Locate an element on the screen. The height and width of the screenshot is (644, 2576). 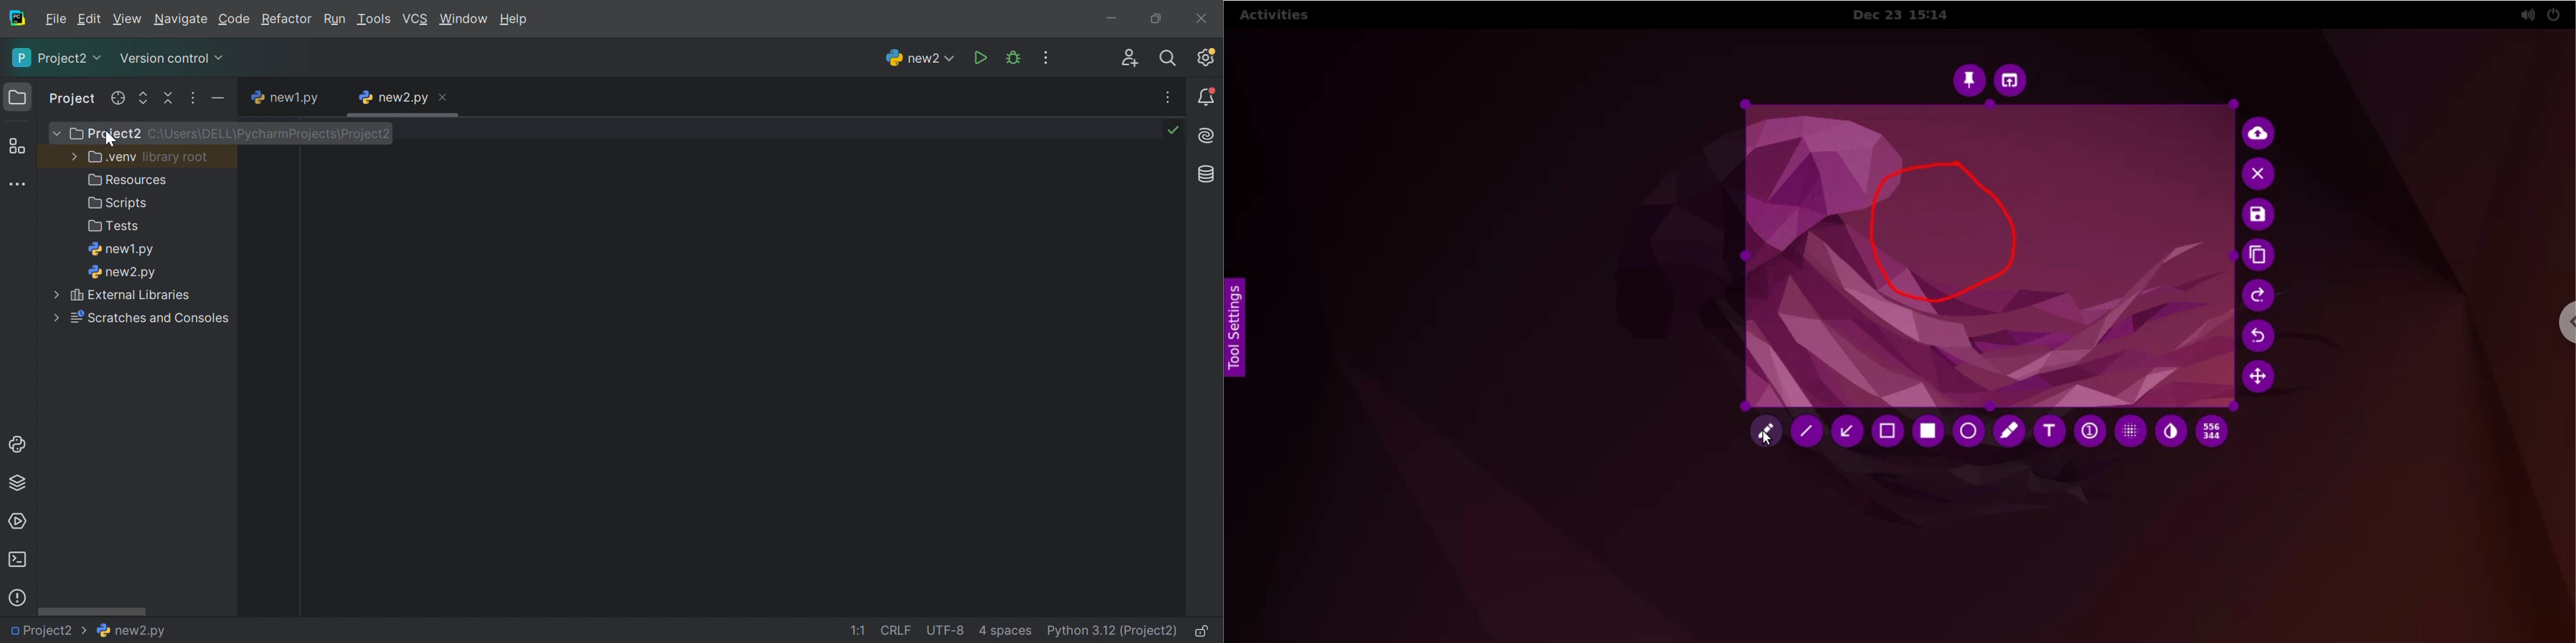
Structure is located at coordinates (16, 146).